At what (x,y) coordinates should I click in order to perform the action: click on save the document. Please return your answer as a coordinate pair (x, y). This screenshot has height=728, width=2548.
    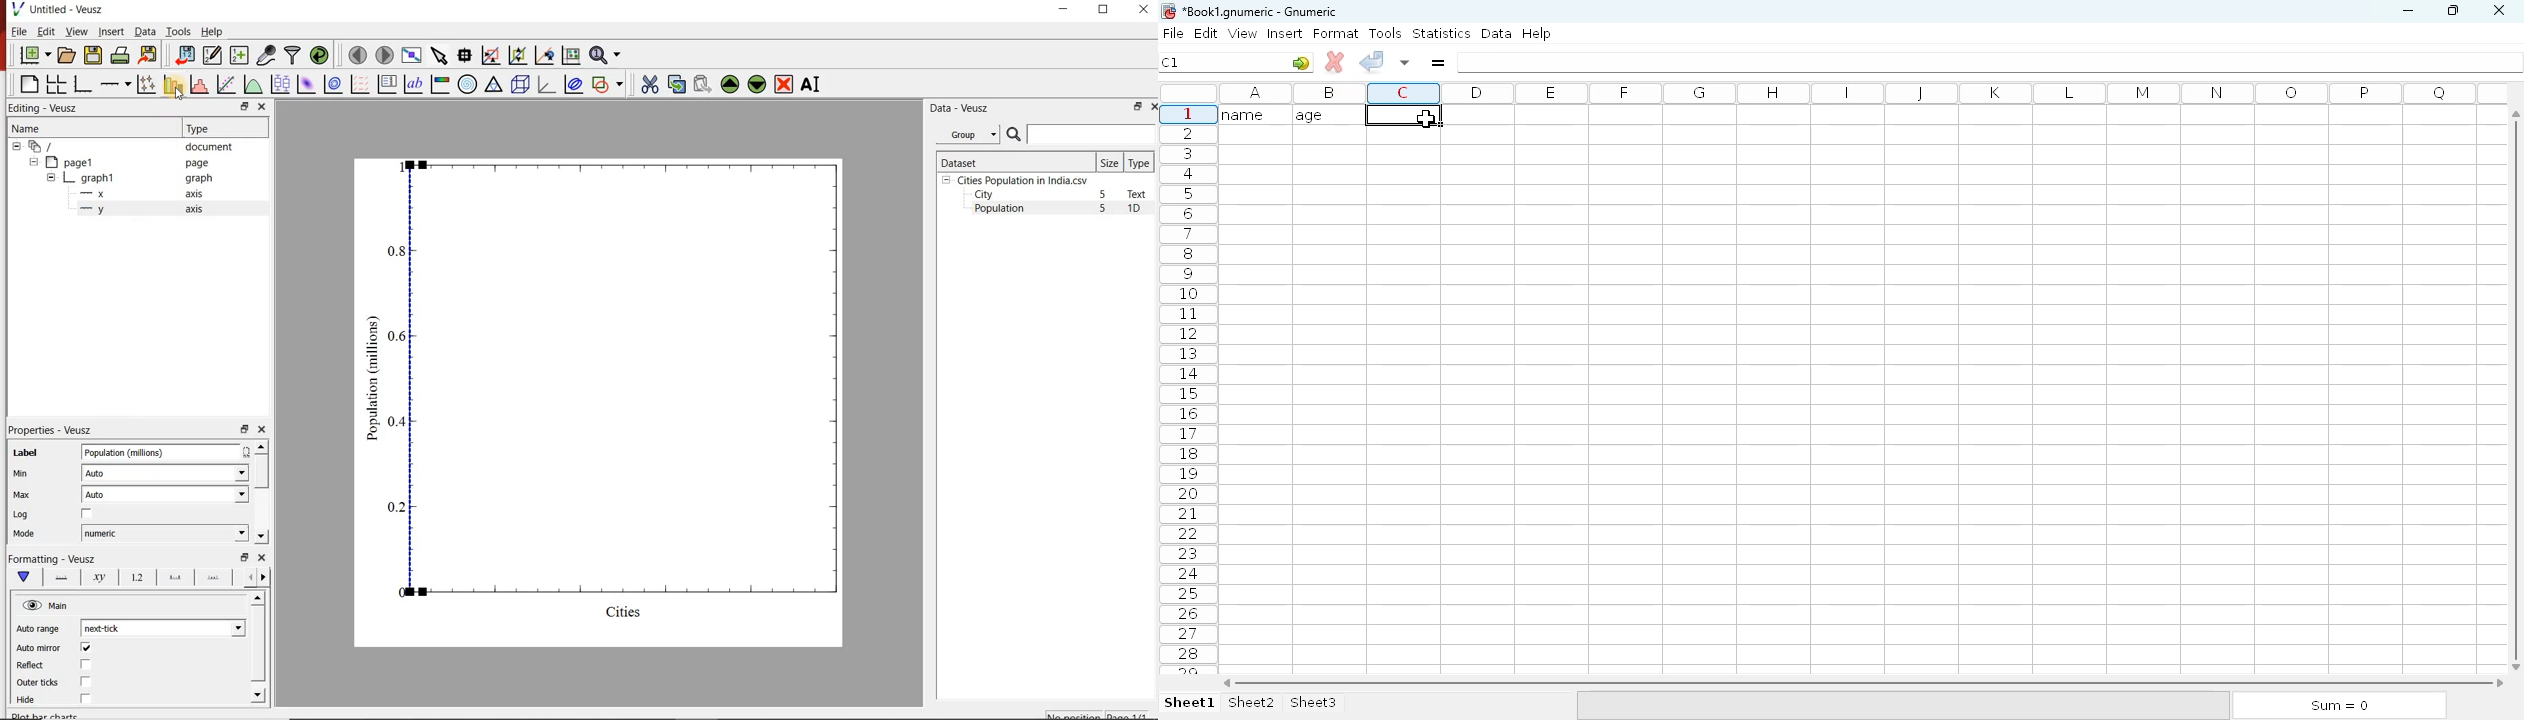
    Looking at the image, I should click on (93, 54).